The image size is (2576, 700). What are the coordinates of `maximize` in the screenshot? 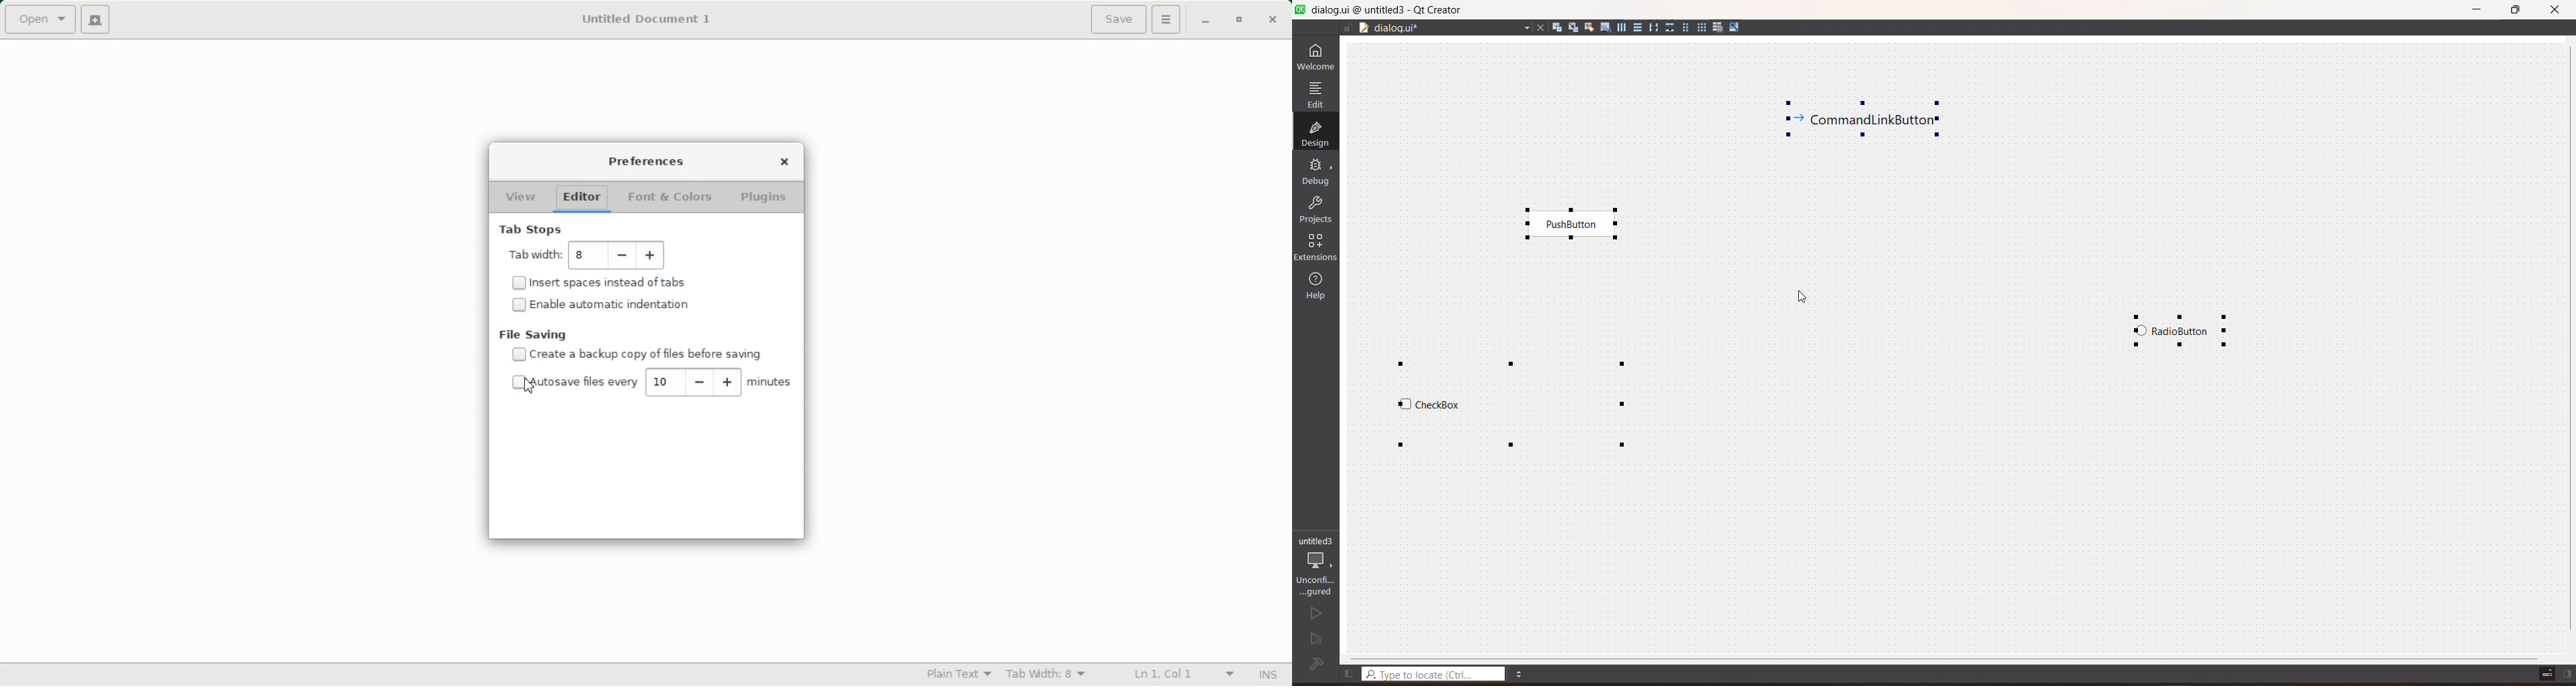 It's located at (2516, 13).